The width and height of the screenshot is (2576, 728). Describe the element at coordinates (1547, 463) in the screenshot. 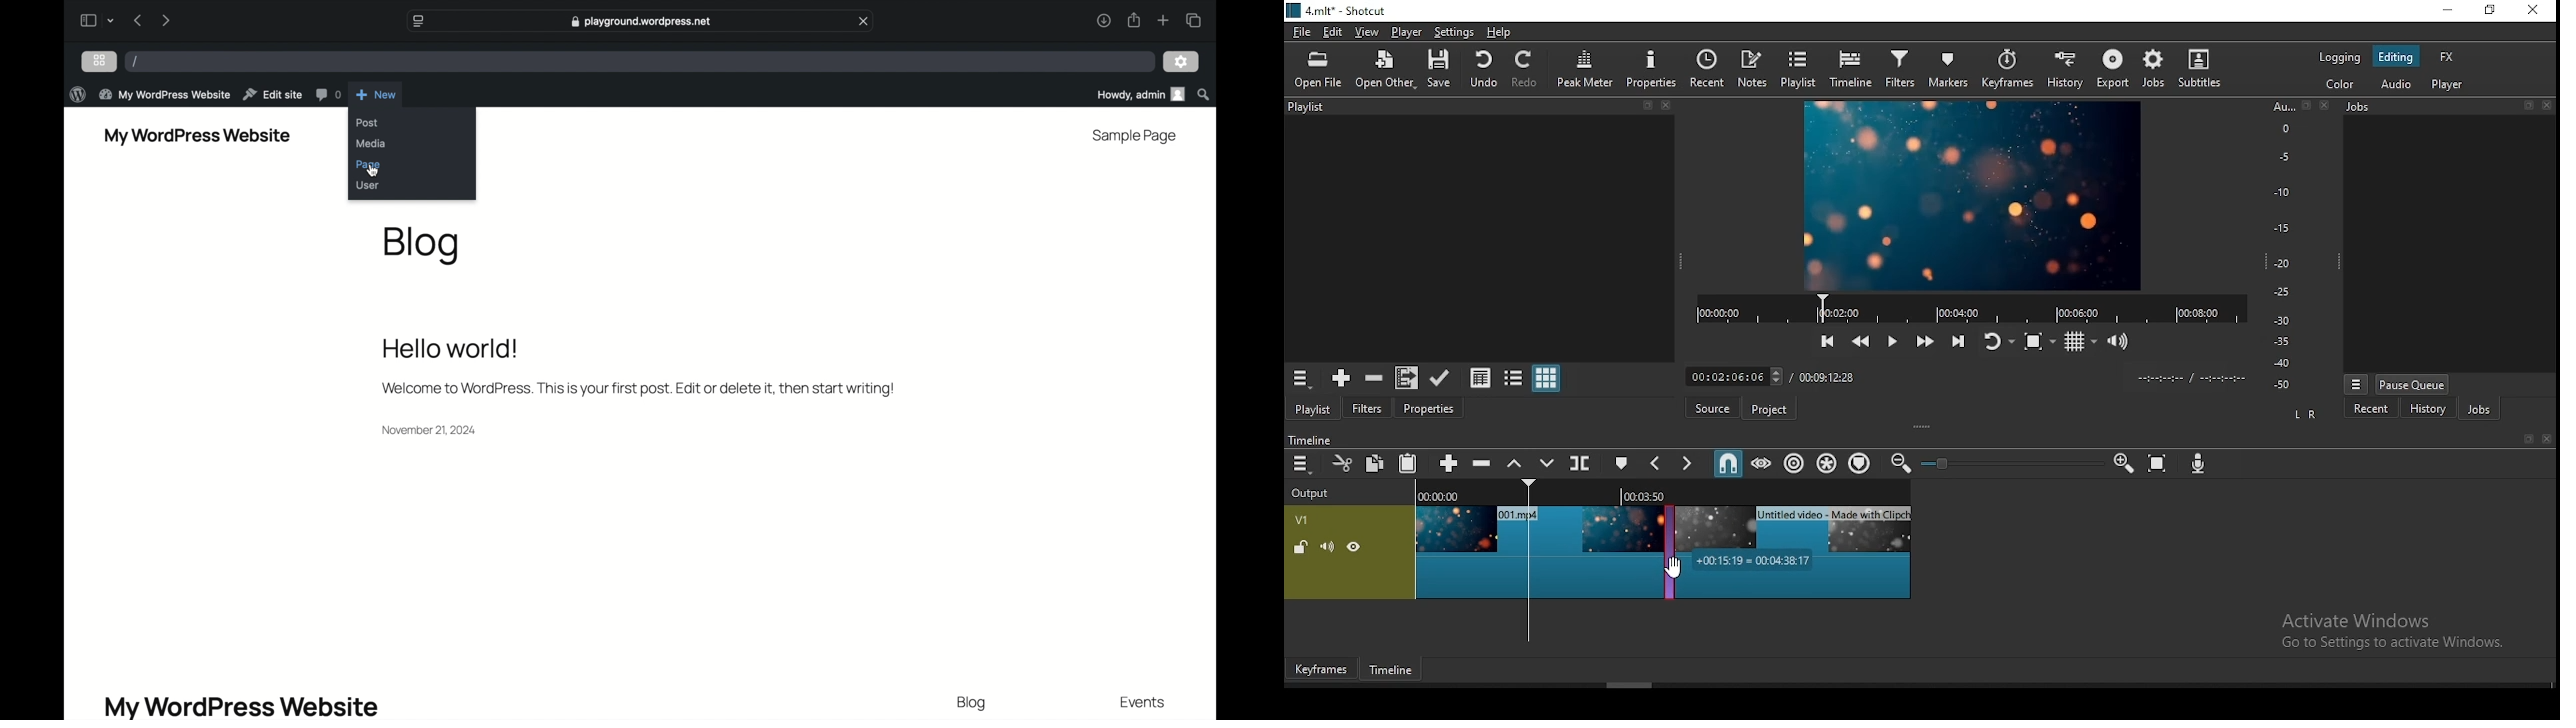

I see `overwrite` at that location.